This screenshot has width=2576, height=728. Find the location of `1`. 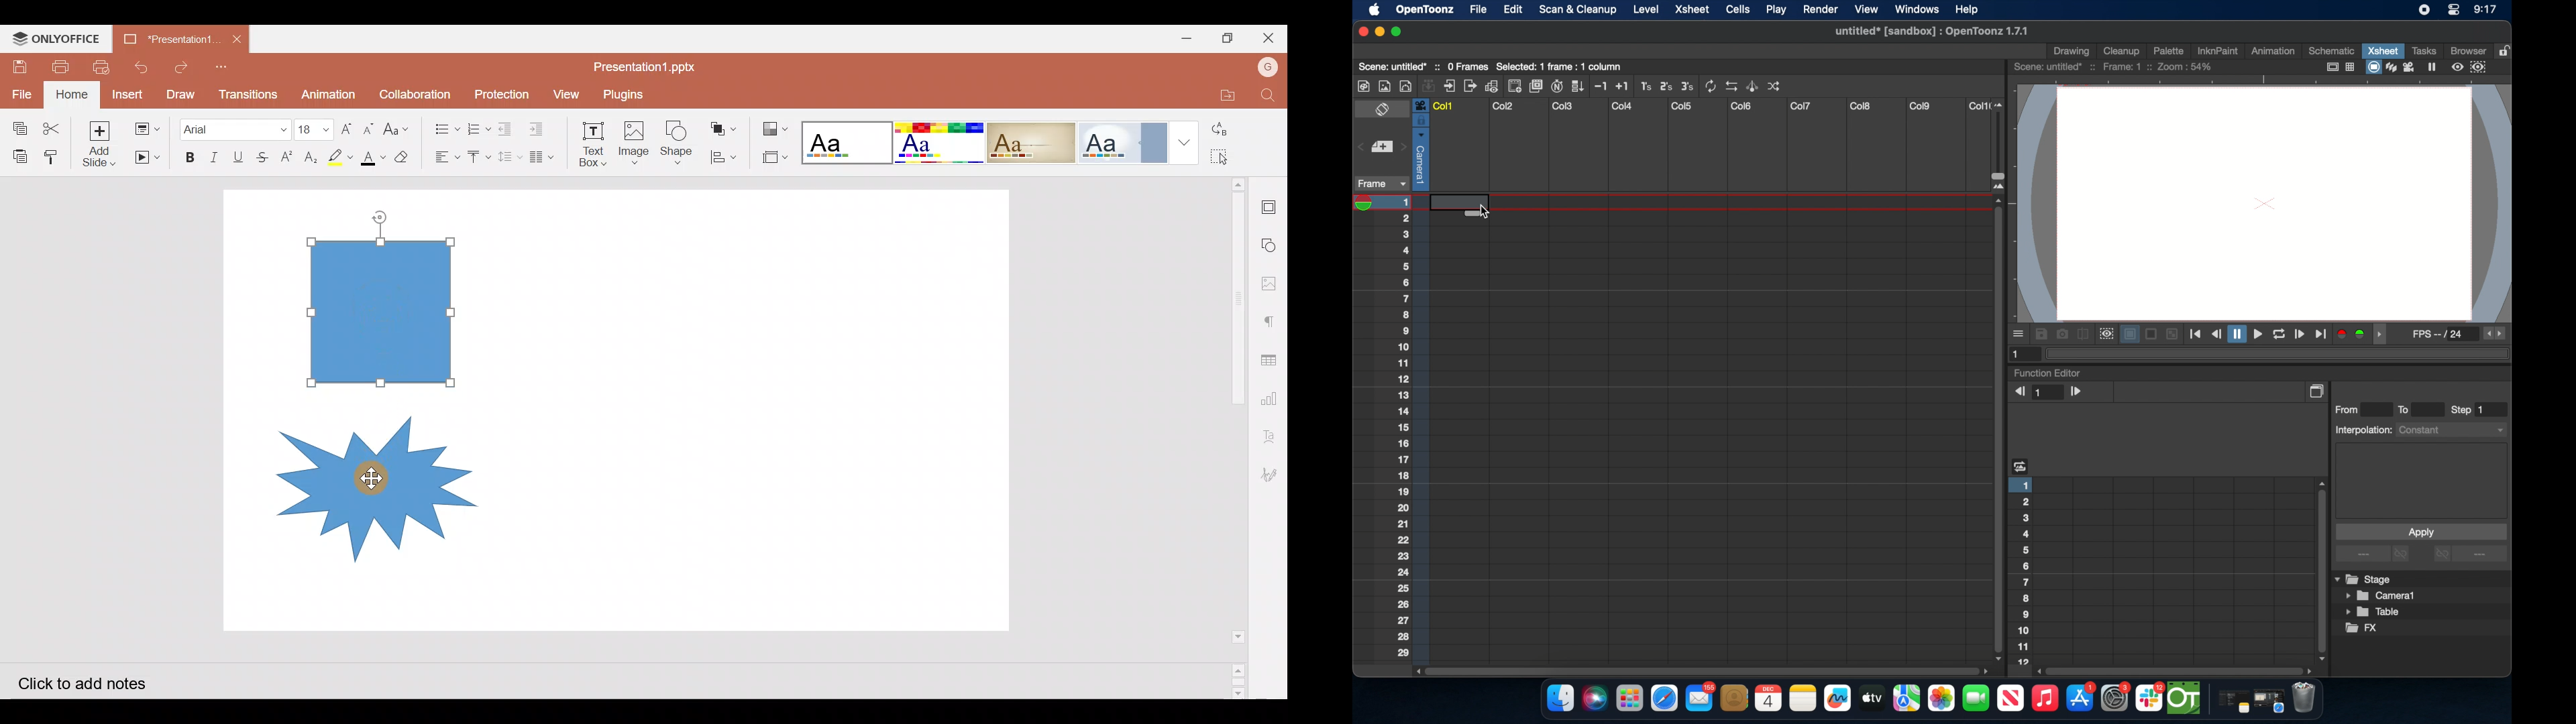

1 is located at coordinates (2049, 393).